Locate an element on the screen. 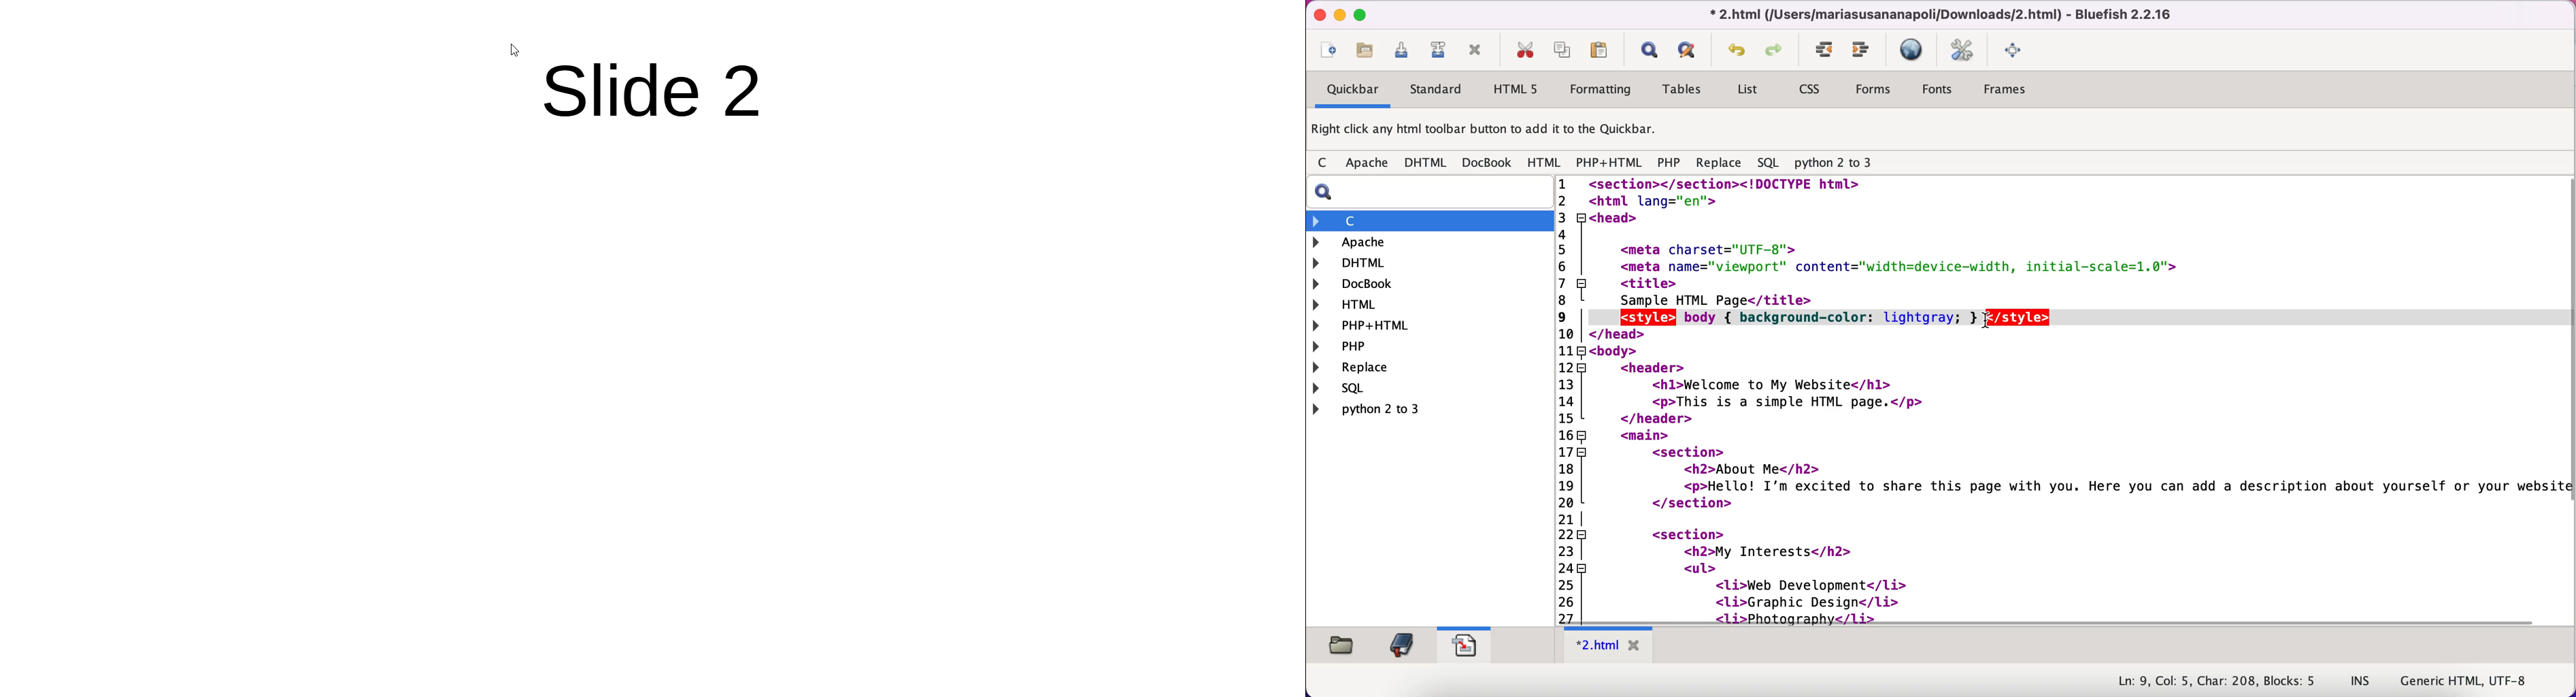  html5 is located at coordinates (1513, 89).